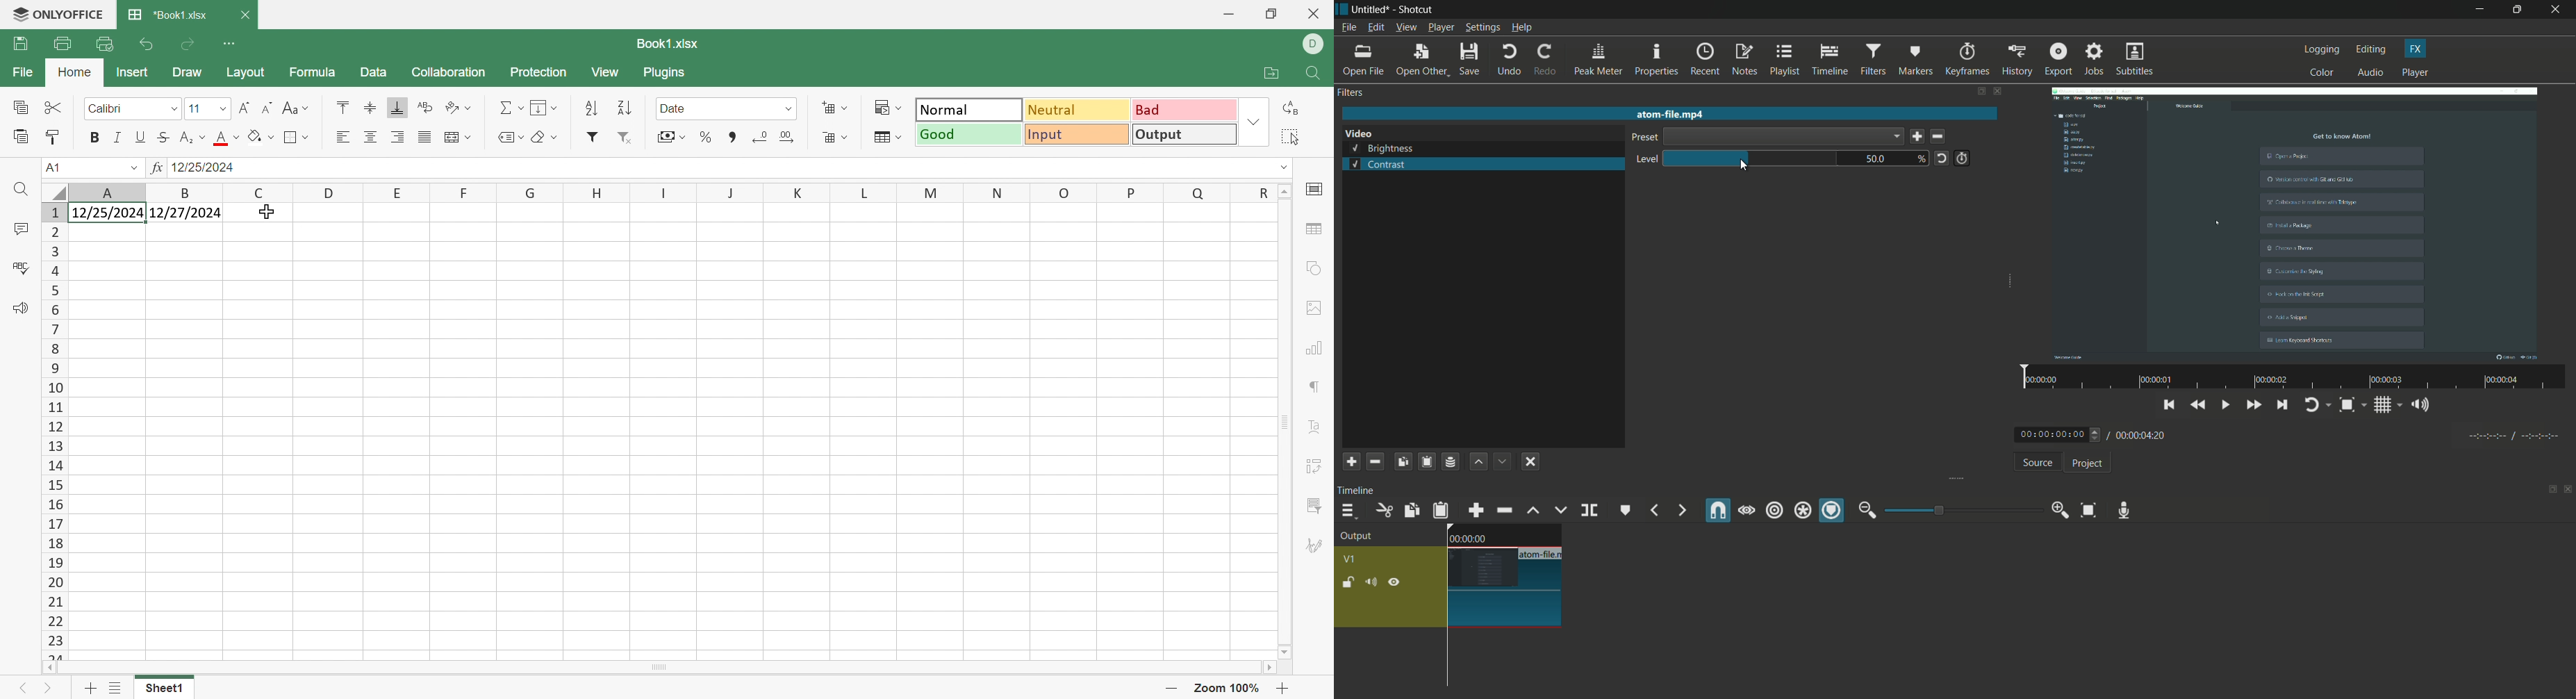 The image size is (2576, 700). I want to click on Filter, so click(594, 137).